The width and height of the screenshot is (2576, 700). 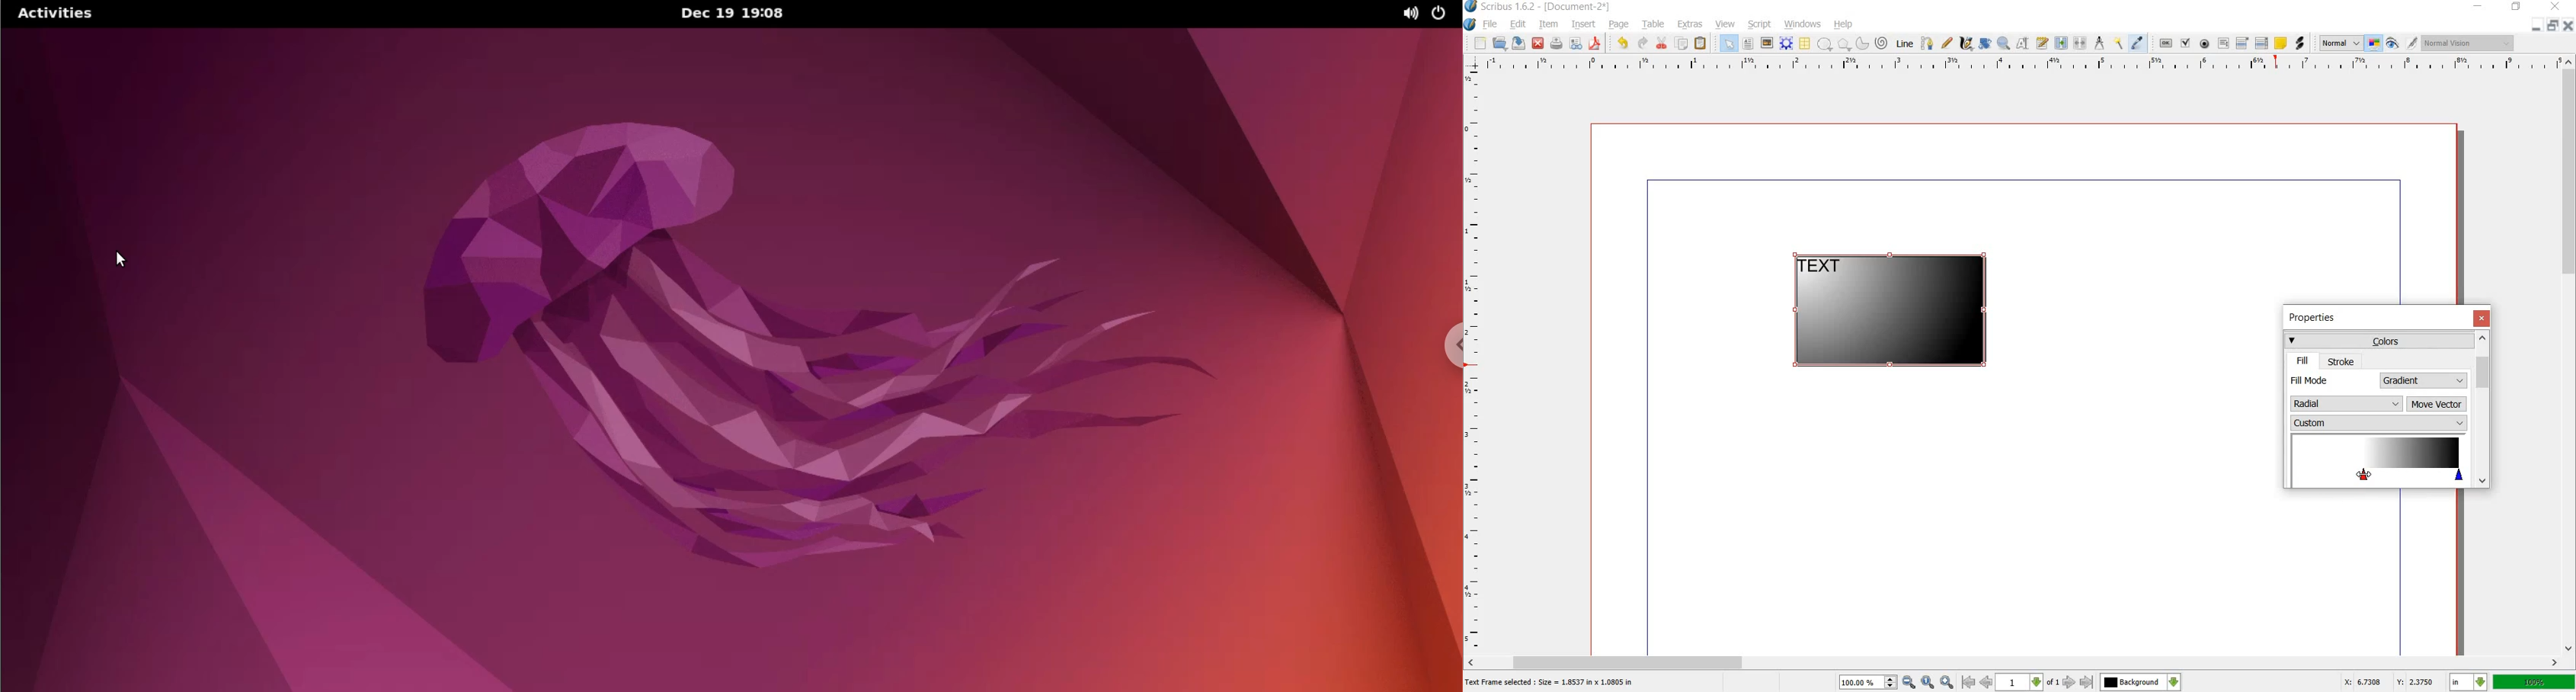 I want to click on ruler, so click(x=1474, y=361).